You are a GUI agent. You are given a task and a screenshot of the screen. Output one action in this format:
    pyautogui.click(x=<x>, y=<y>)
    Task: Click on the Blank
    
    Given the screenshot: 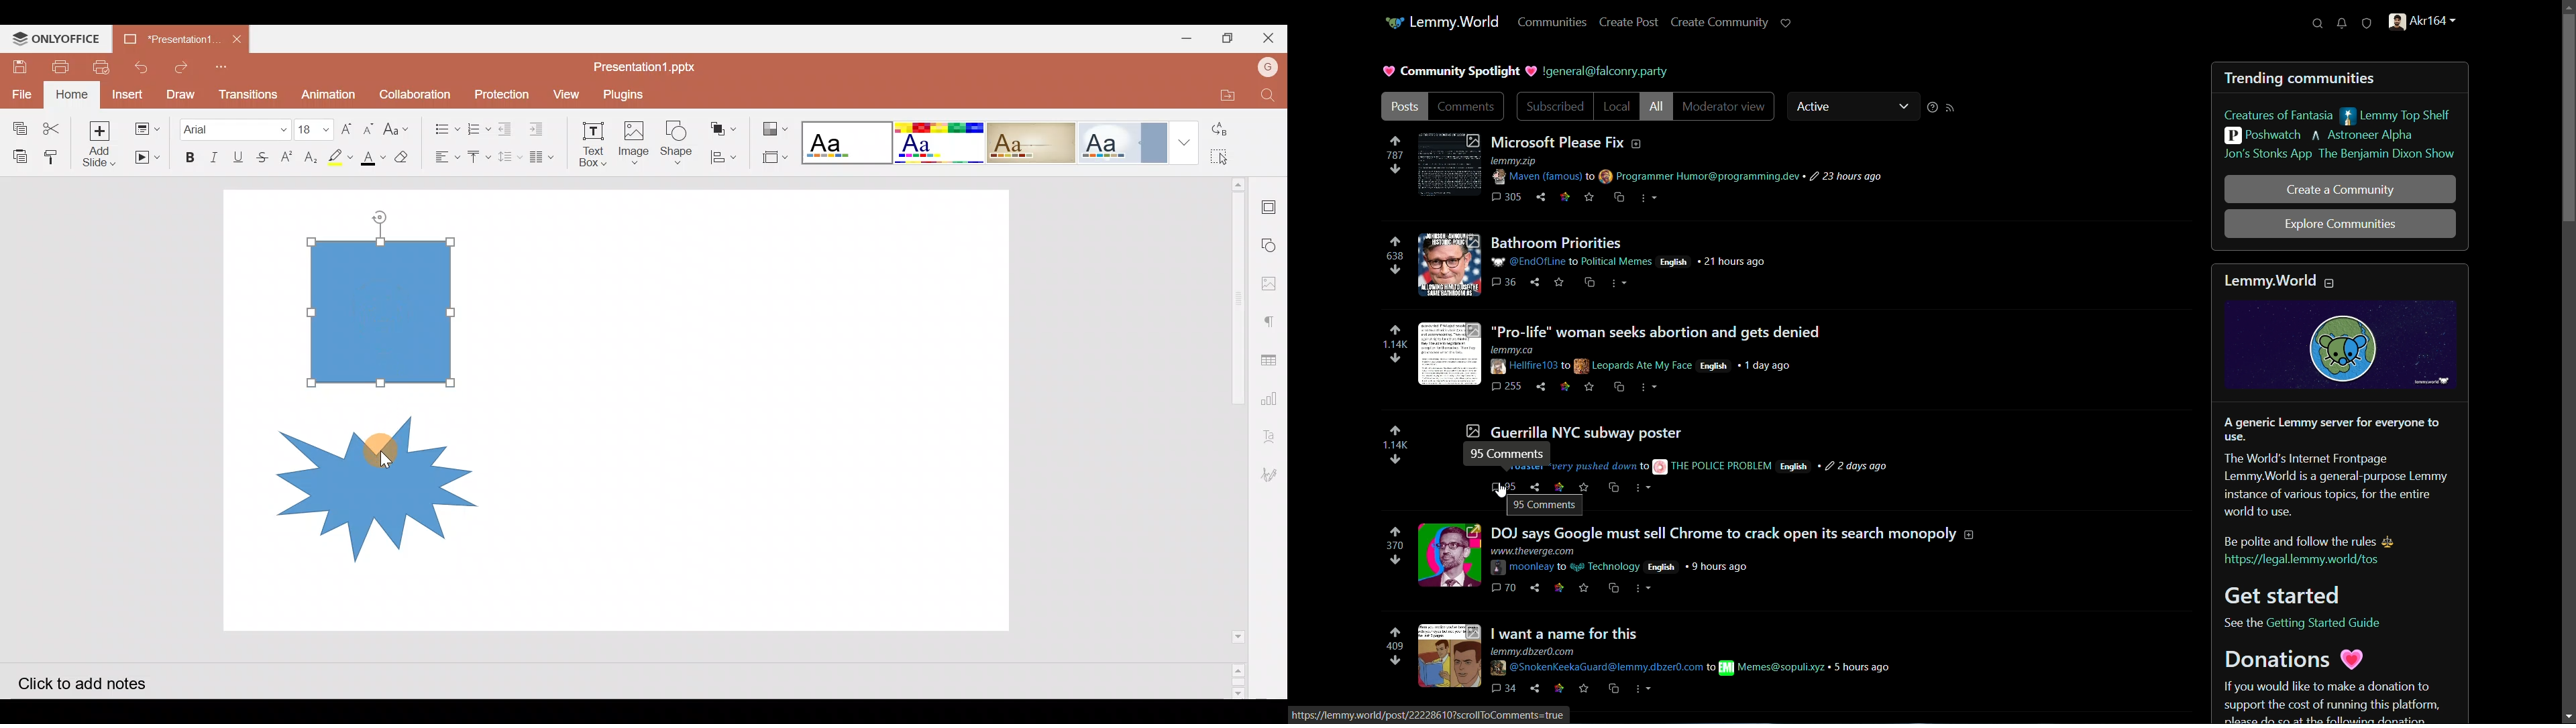 What is the action you would take?
    pyautogui.click(x=845, y=139)
    